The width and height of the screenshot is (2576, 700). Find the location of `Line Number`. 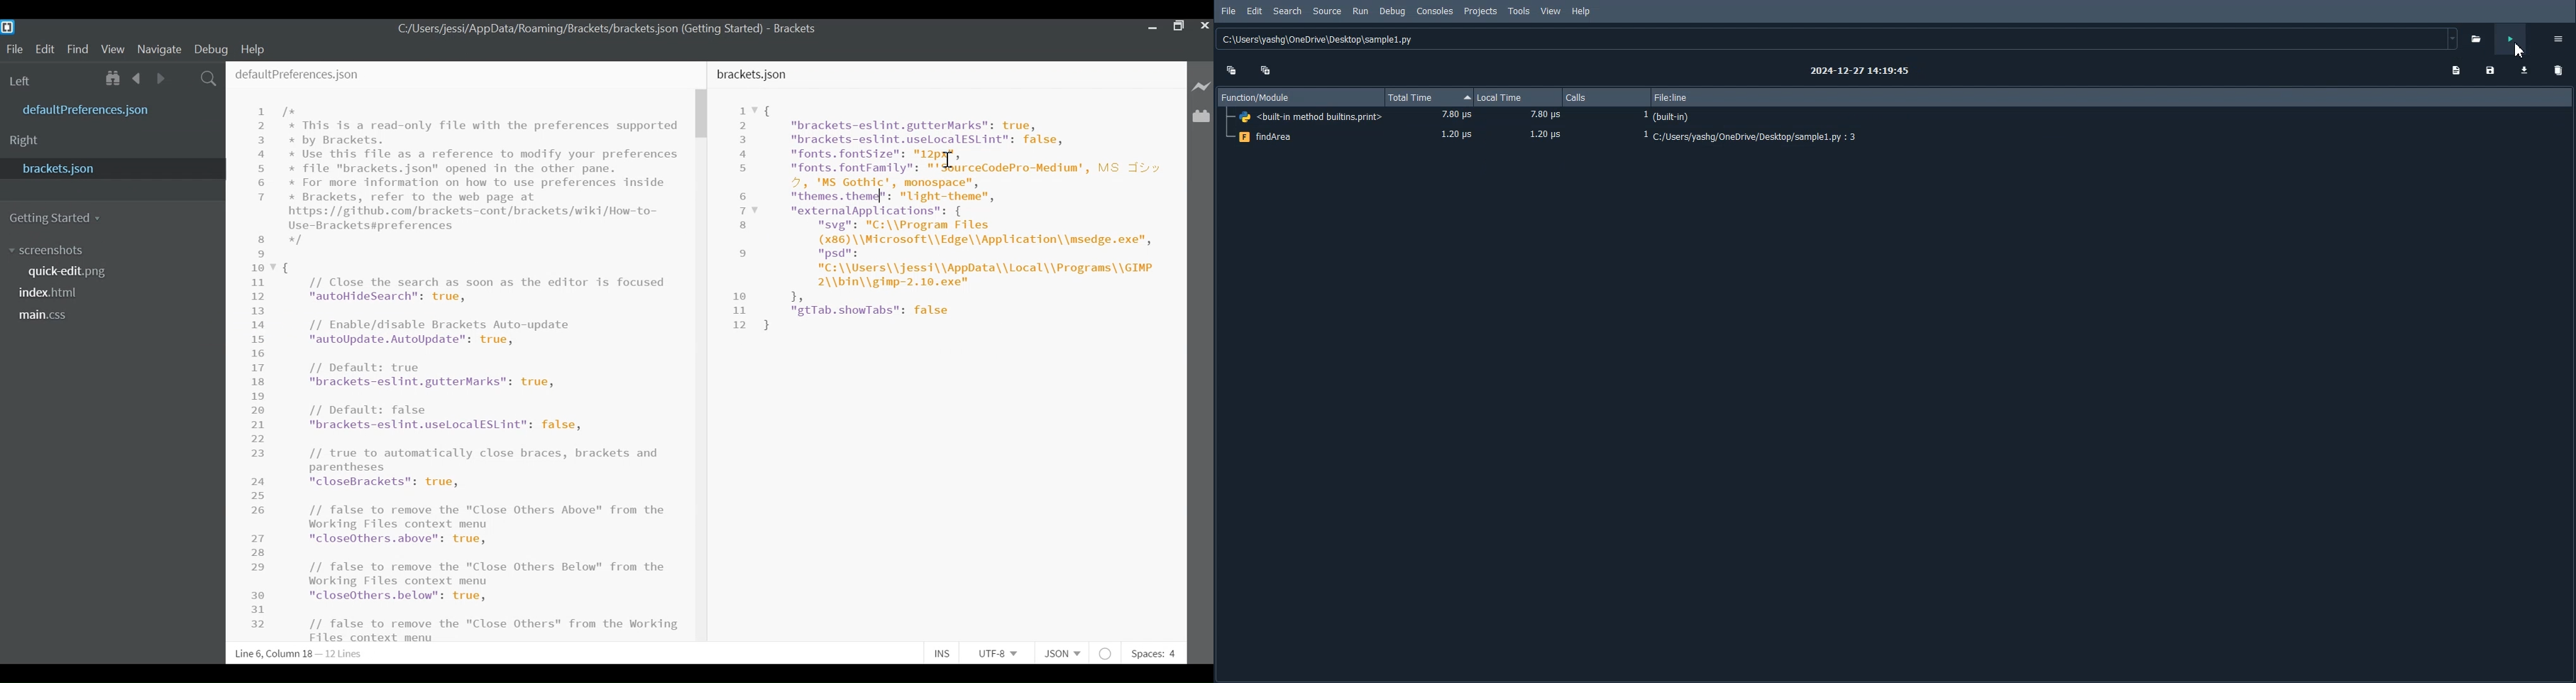

Line Number is located at coordinates (745, 218).